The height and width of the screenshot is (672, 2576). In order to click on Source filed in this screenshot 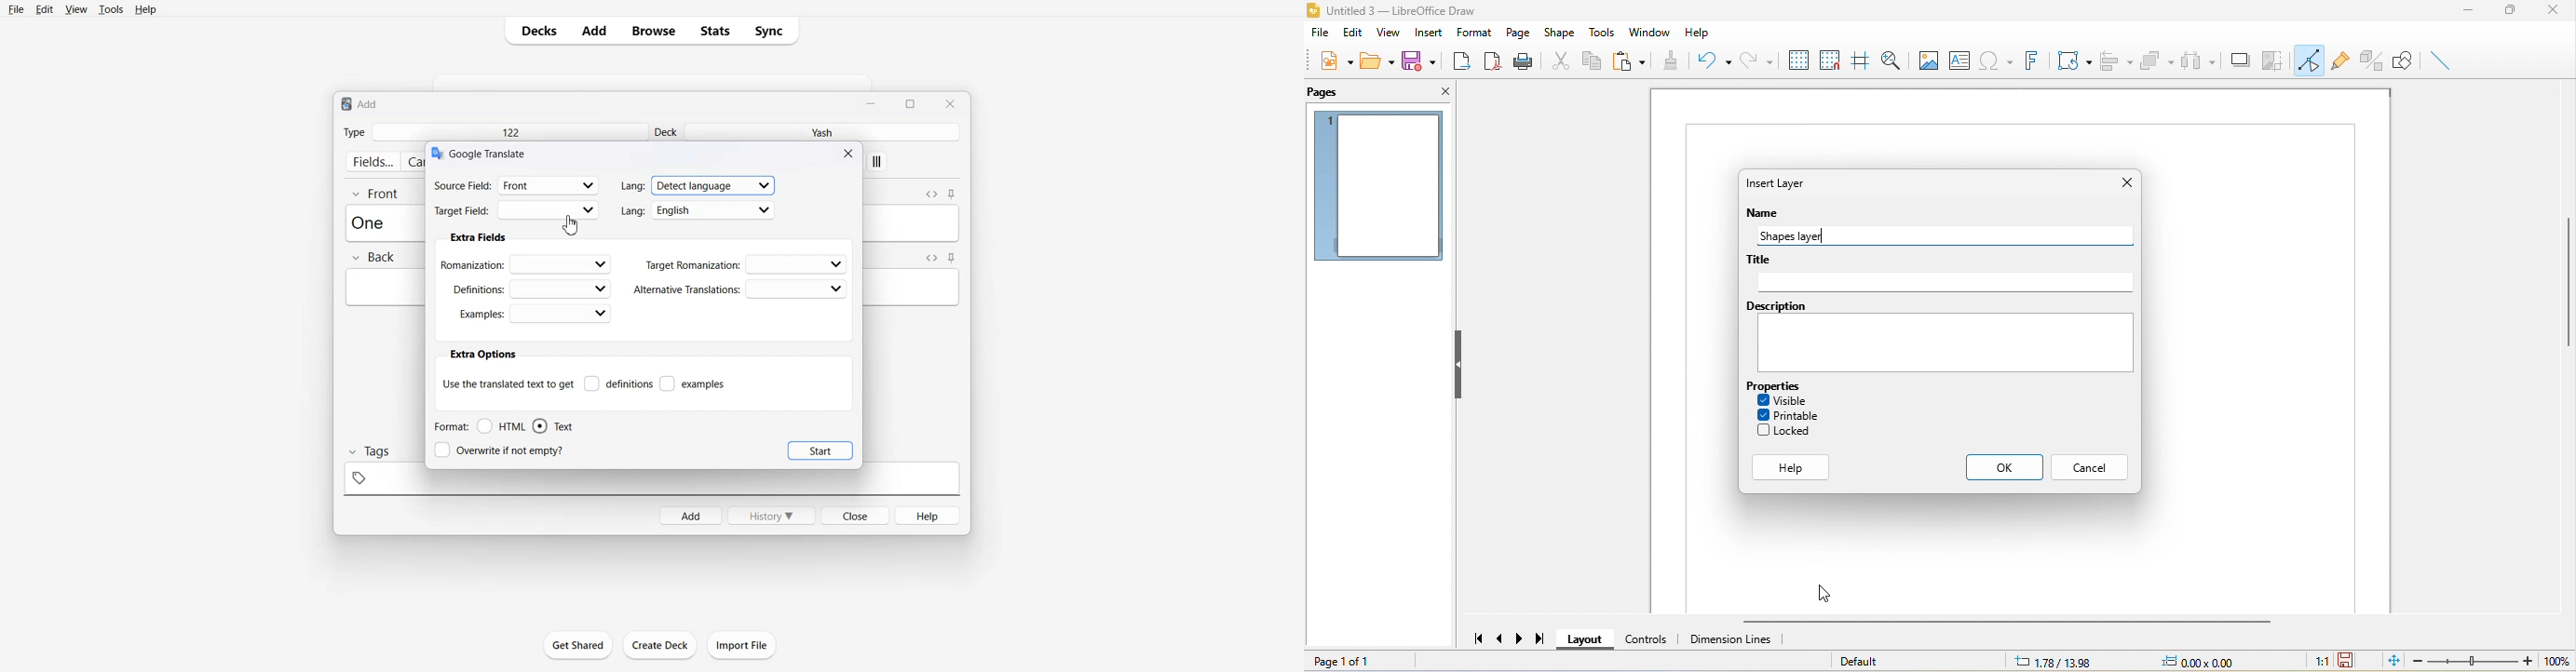, I will do `click(517, 185)`.